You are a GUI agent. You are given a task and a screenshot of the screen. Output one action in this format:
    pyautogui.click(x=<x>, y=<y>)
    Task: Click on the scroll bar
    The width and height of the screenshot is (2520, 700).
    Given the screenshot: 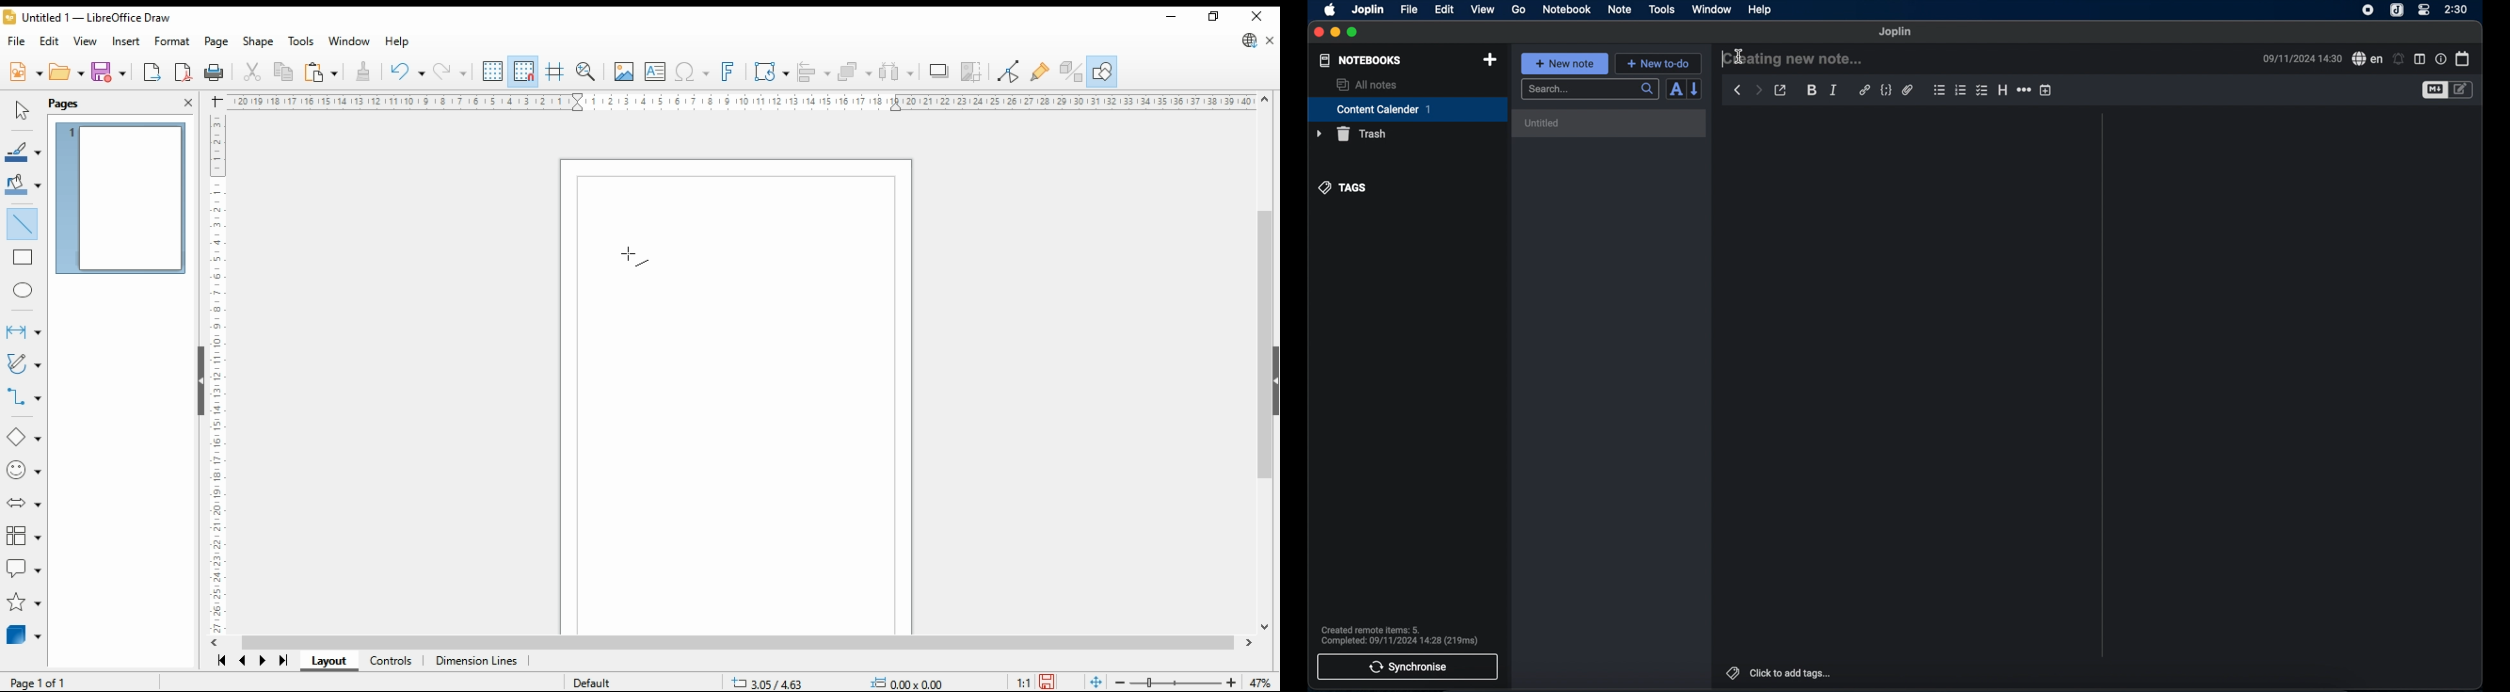 What is the action you would take?
    pyautogui.click(x=1259, y=361)
    